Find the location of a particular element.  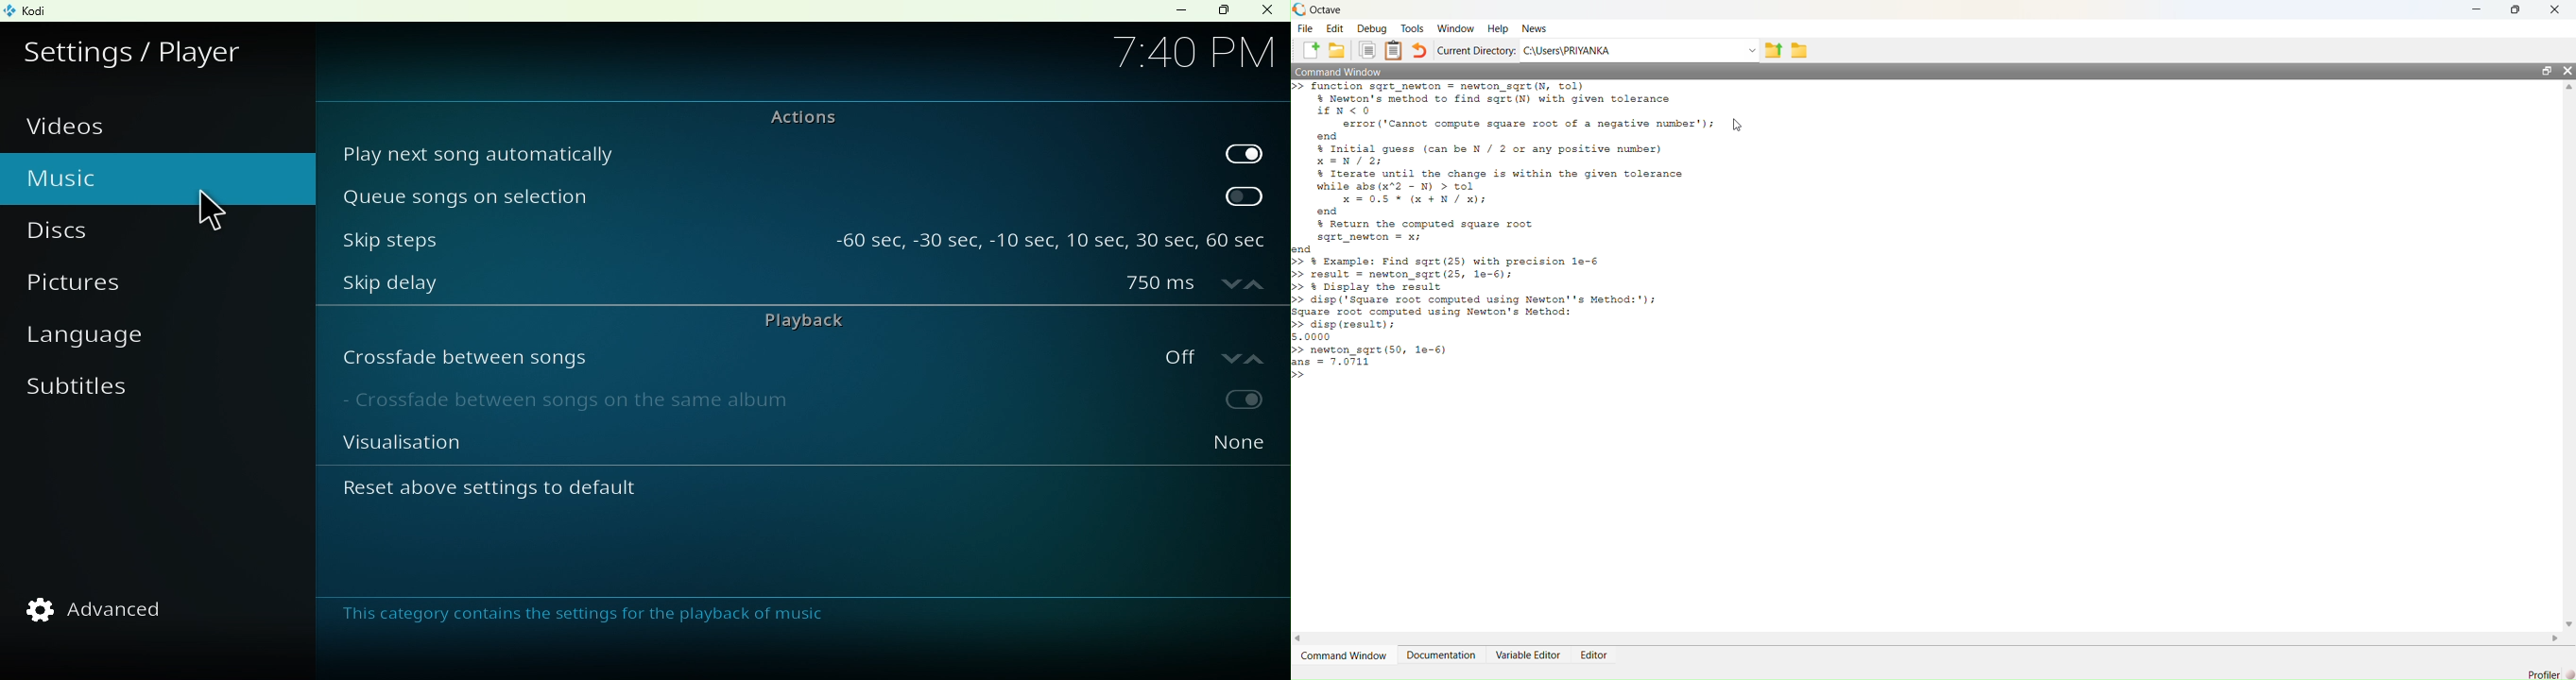

Pictures is located at coordinates (103, 288).